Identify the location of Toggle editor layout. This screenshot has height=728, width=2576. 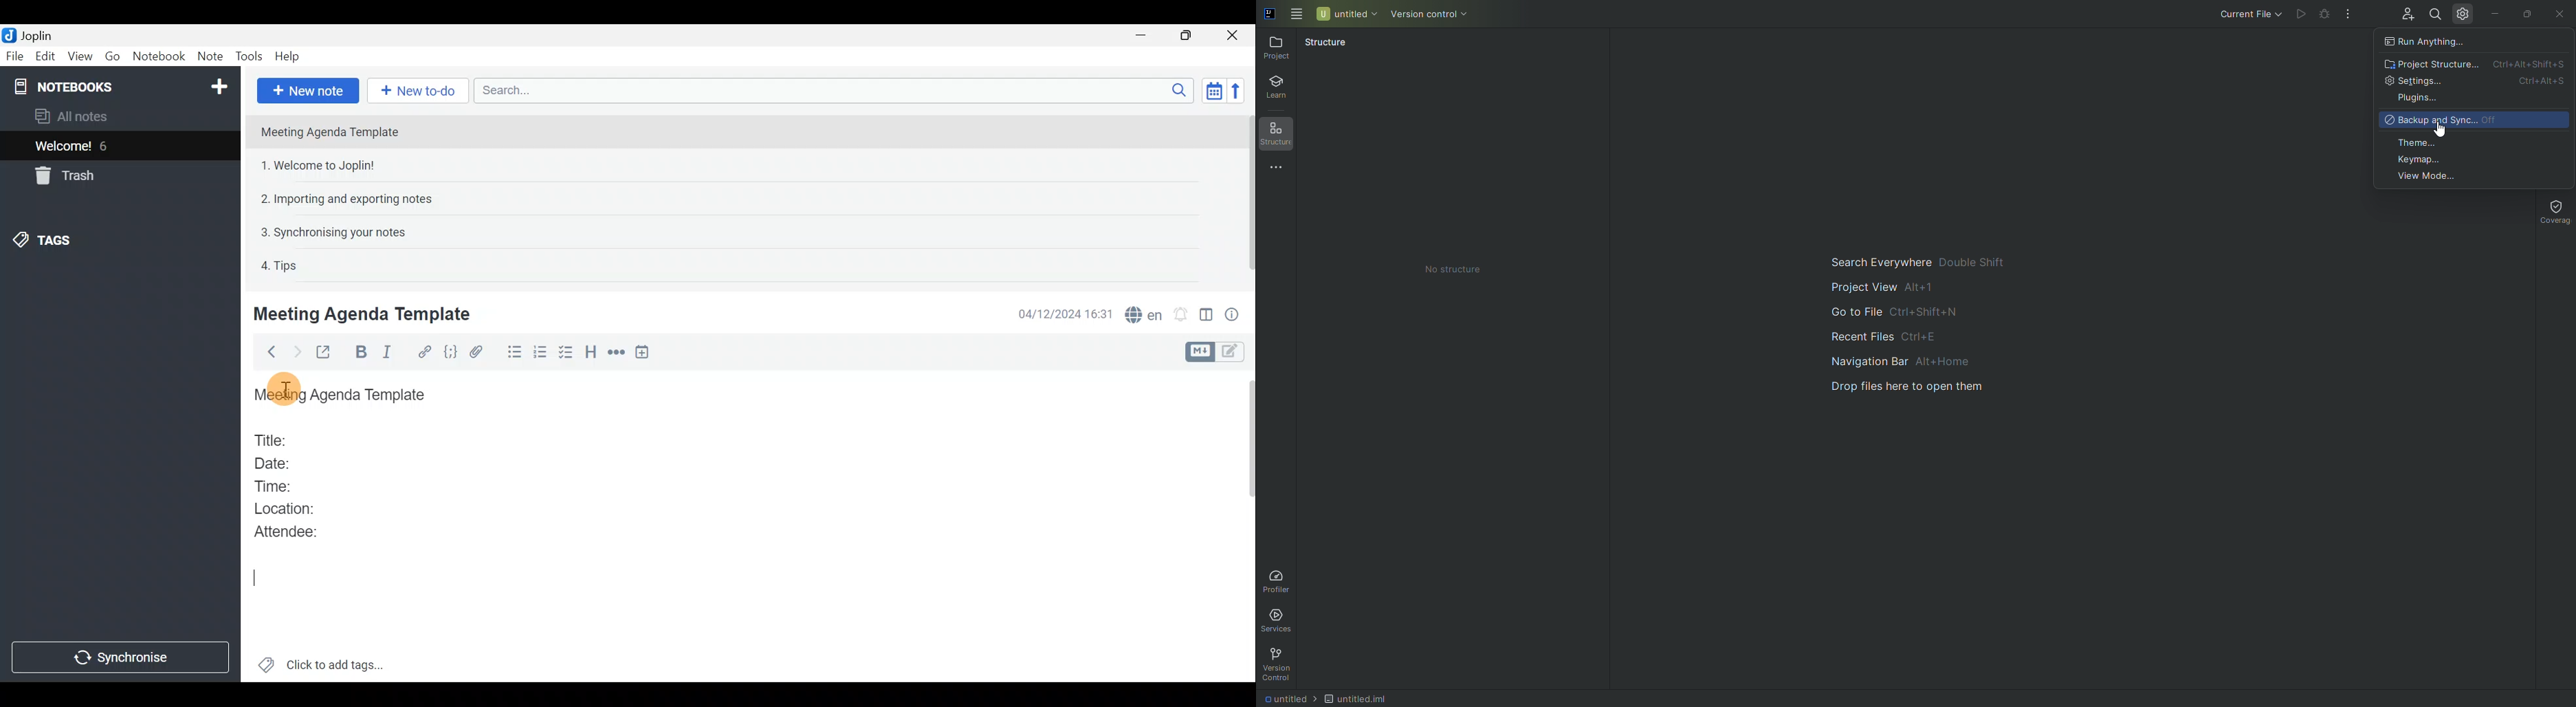
(1207, 317).